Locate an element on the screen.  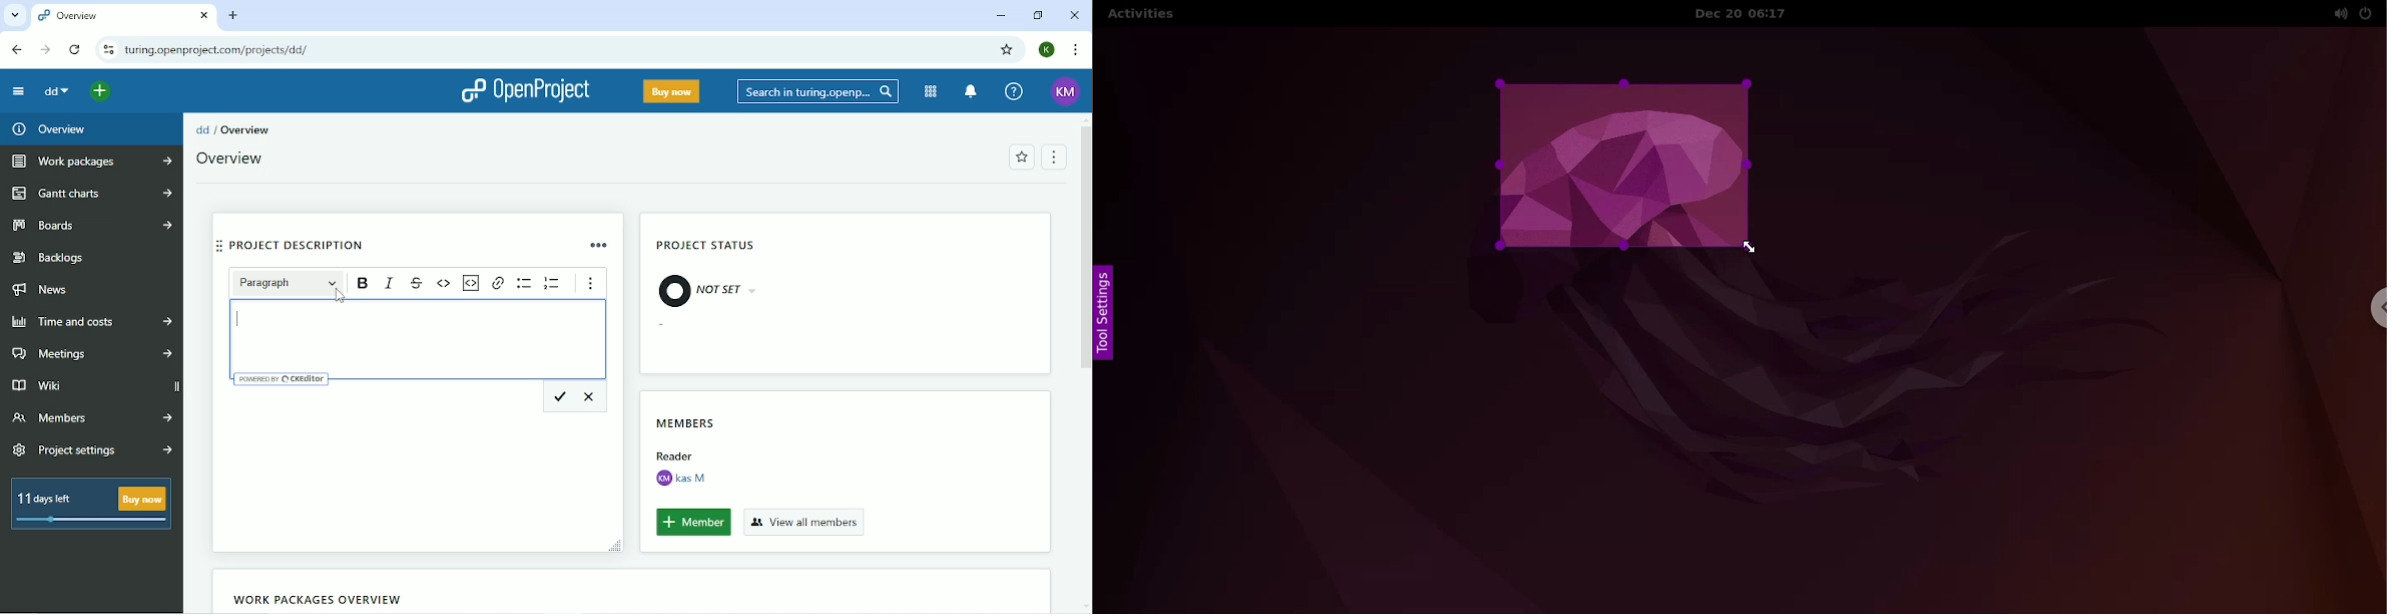
Insert code snippet is located at coordinates (471, 282).